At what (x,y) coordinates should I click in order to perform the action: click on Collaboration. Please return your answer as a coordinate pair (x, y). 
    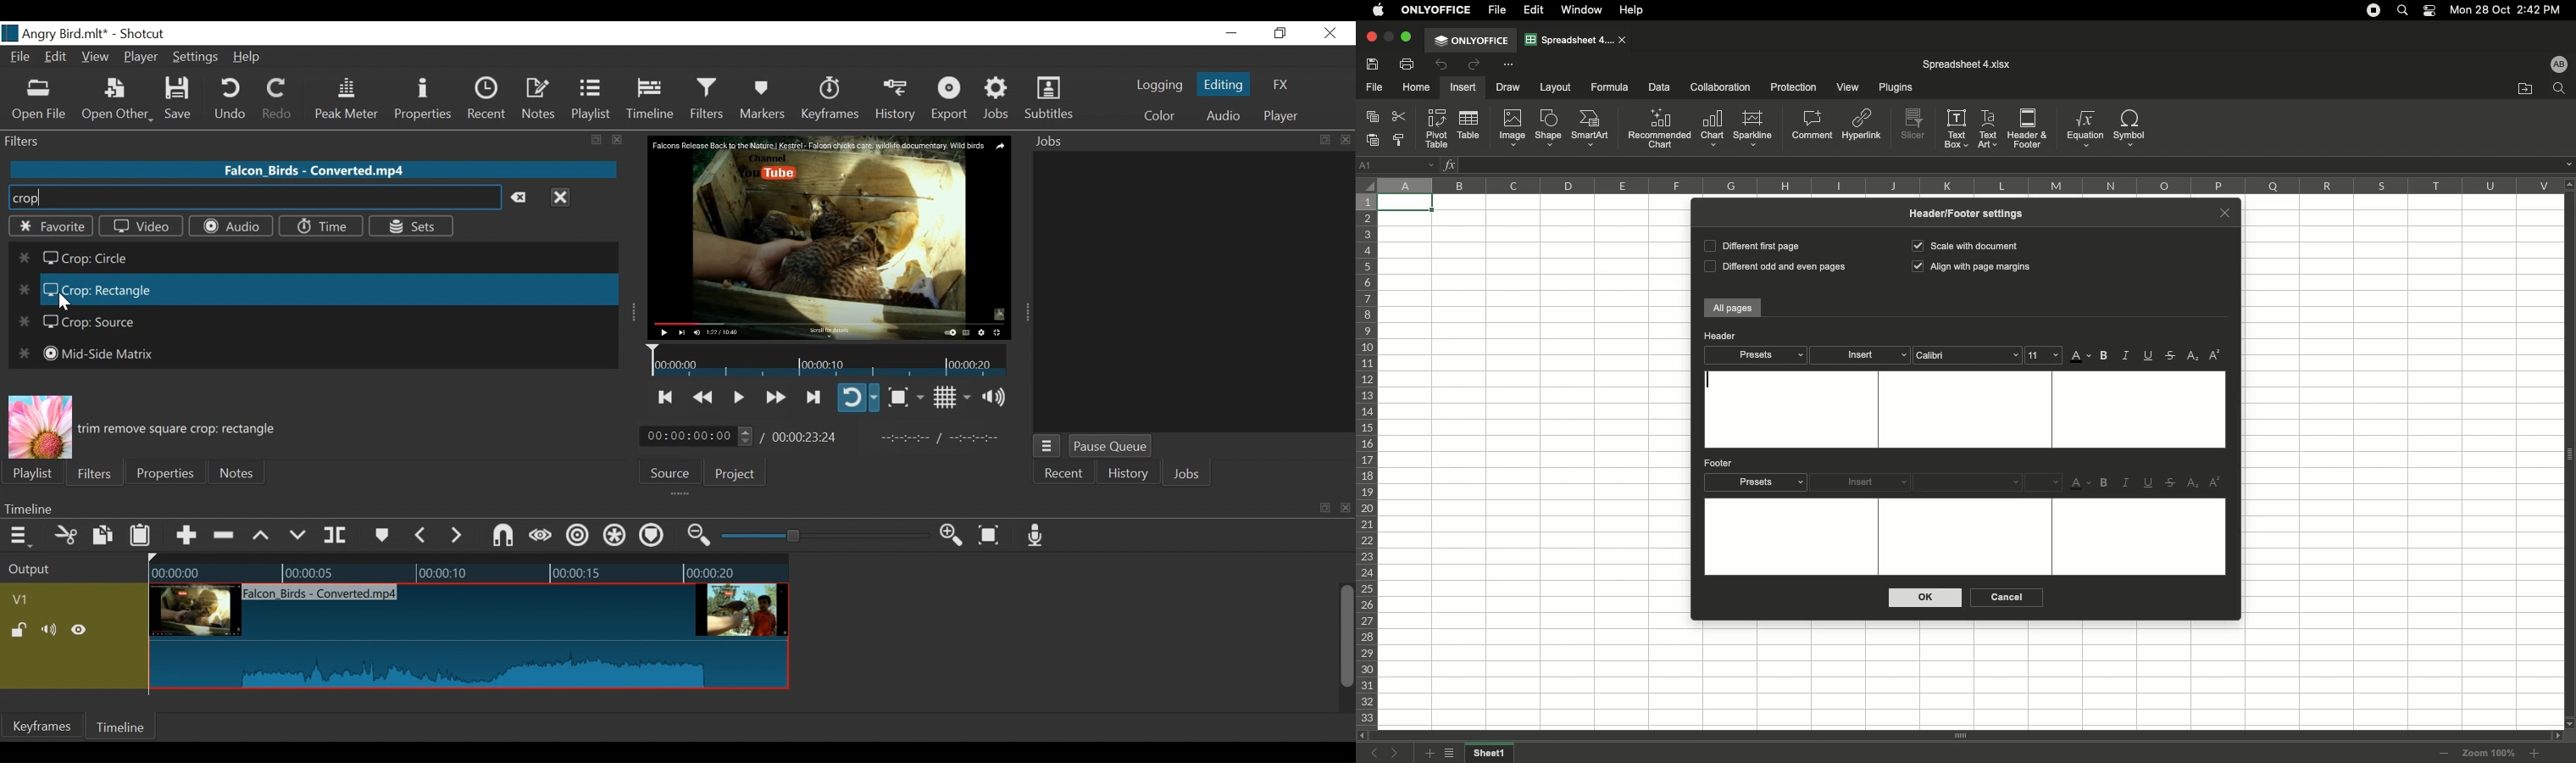
    Looking at the image, I should click on (1721, 88).